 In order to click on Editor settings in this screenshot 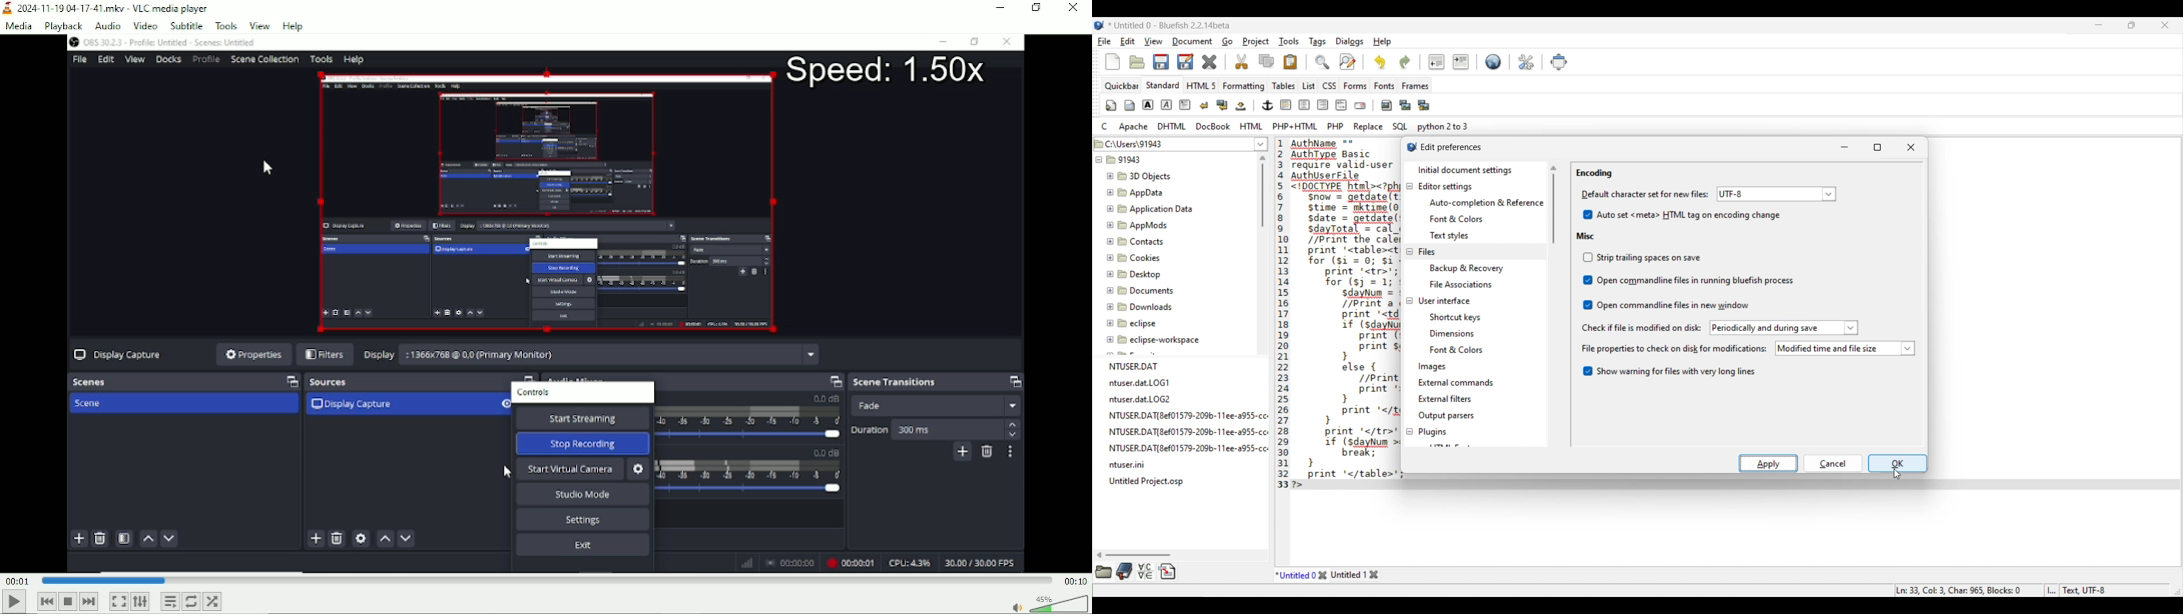, I will do `click(1447, 186)`.